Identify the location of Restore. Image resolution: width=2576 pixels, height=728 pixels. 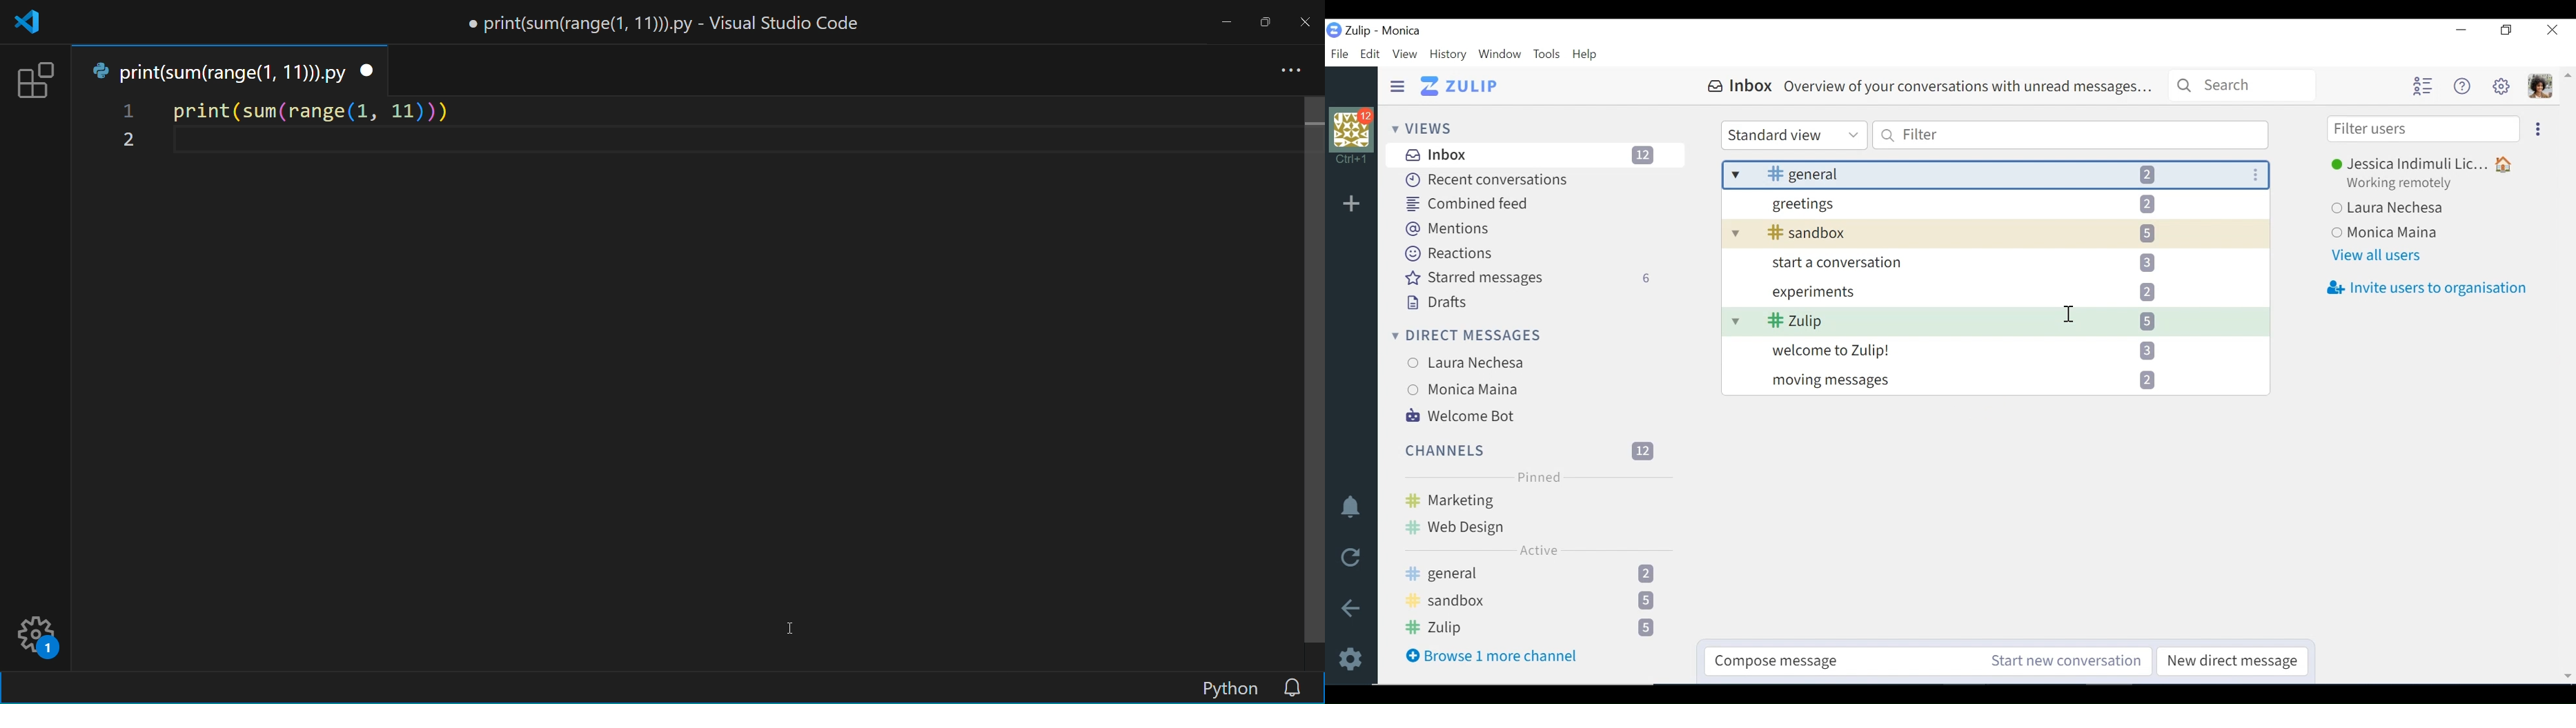
(2505, 29).